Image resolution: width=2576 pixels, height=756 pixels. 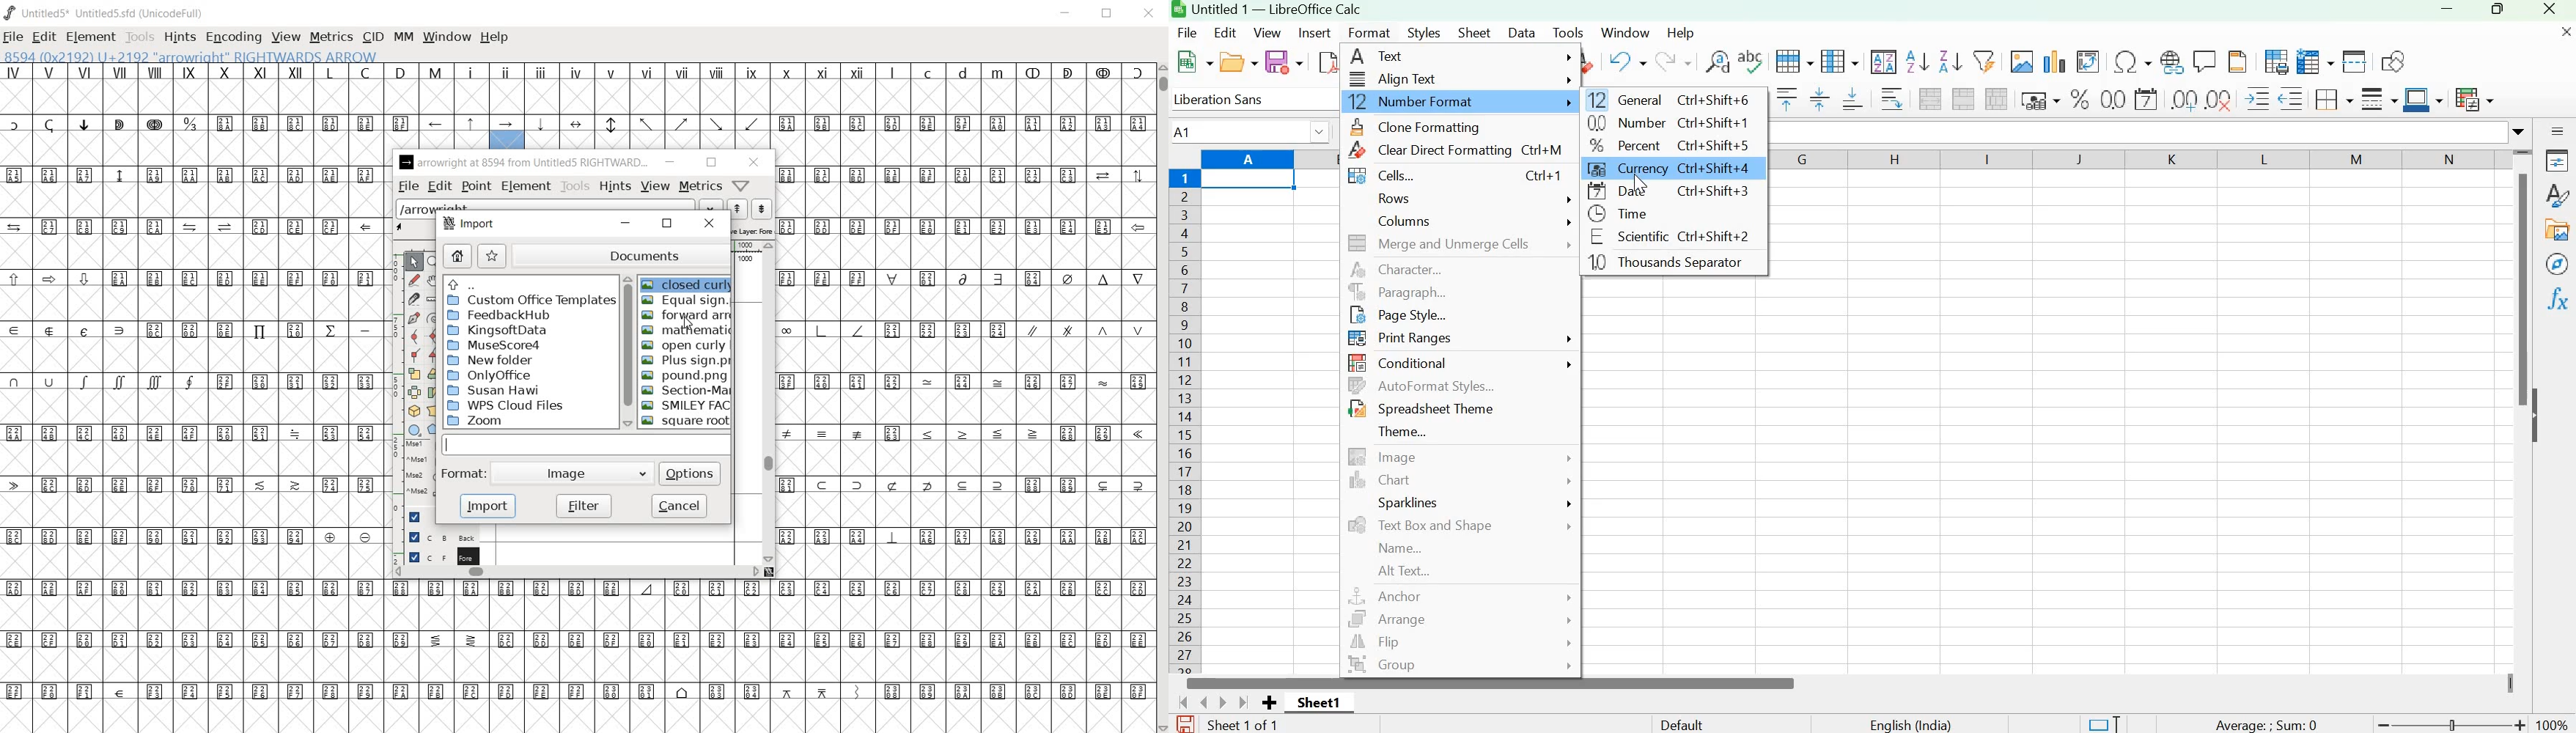 What do you see at coordinates (1670, 169) in the screenshot?
I see `Currency` at bounding box center [1670, 169].